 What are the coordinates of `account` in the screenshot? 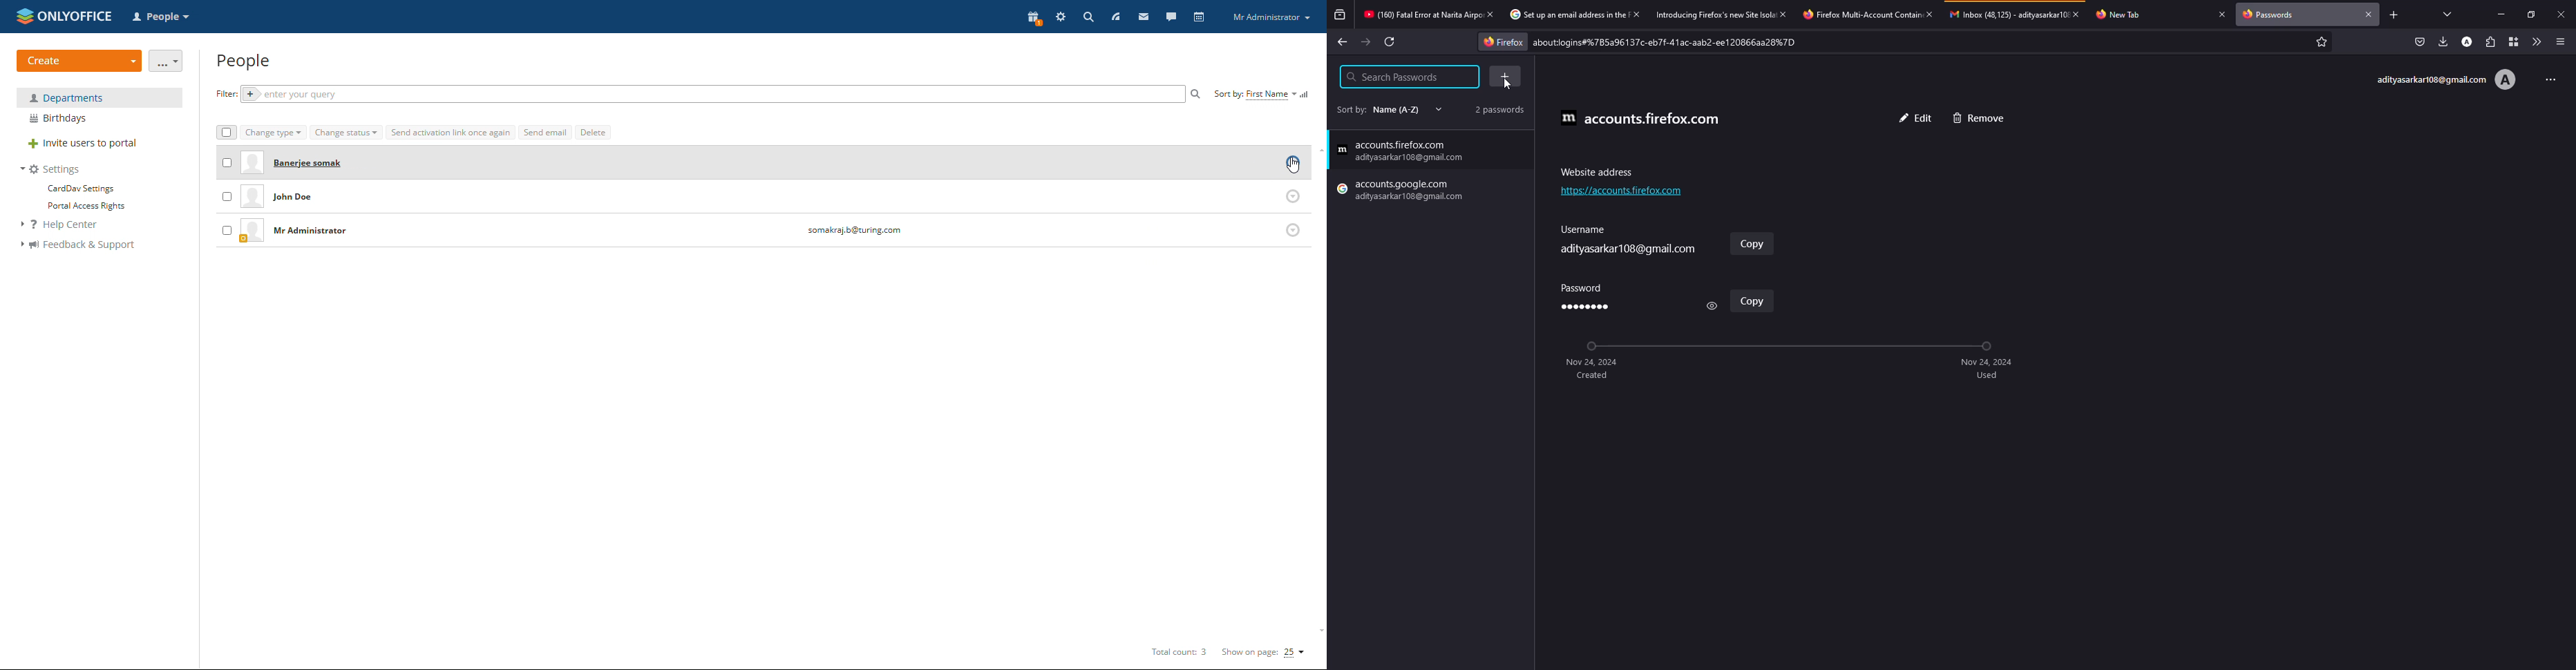 It's located at (2452, 81).